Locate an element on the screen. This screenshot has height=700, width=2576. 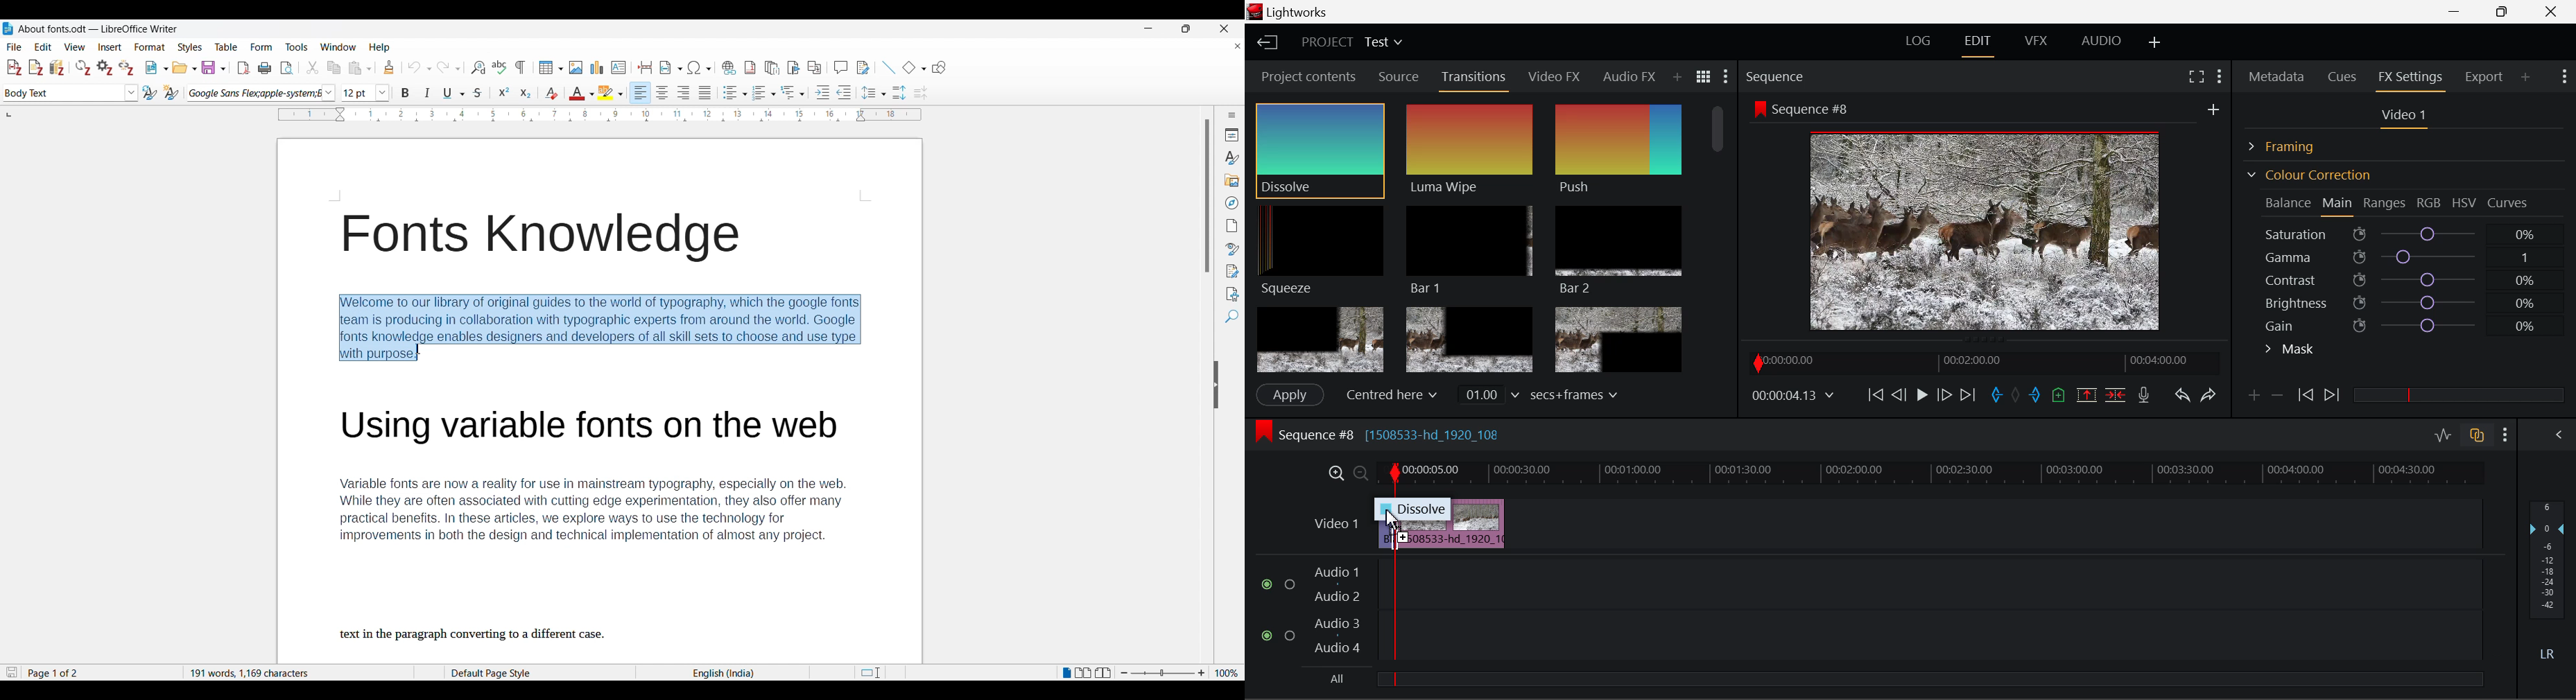
Mark In is located at coordinates (1998, 396).